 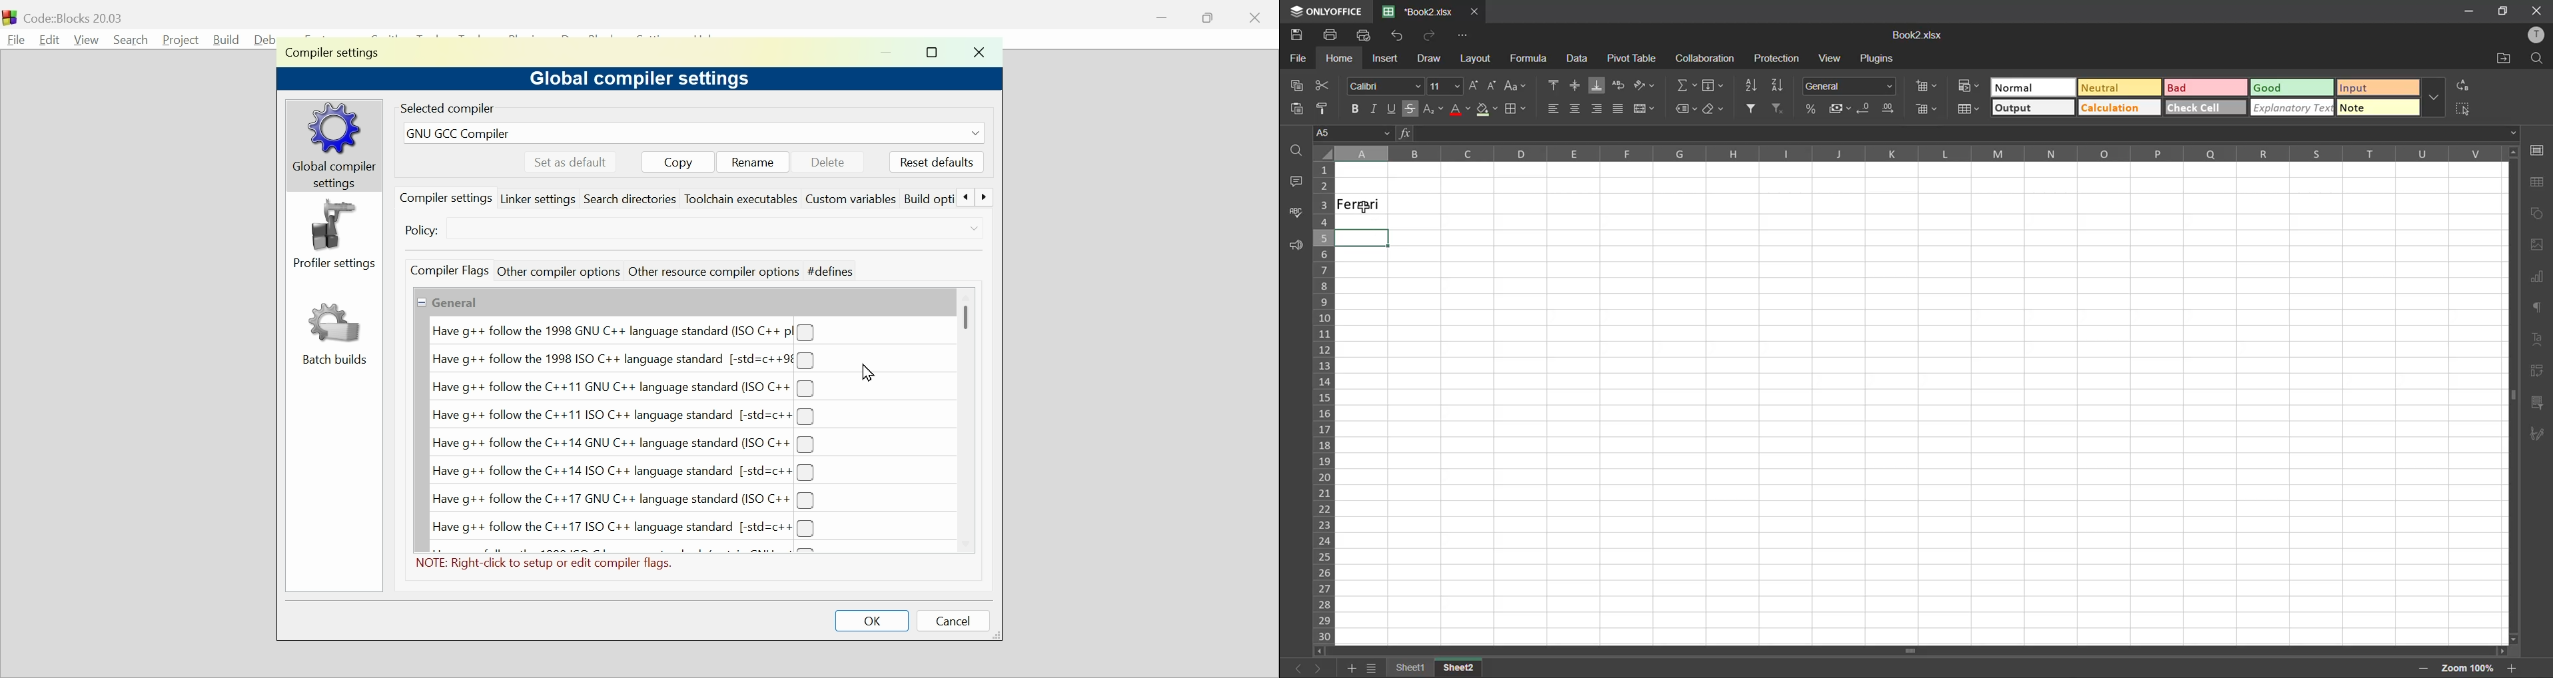 What do you see at coordinates (2515, 667) in the screenshot?
I see `zoom in` at bounding box center [2515, 667].